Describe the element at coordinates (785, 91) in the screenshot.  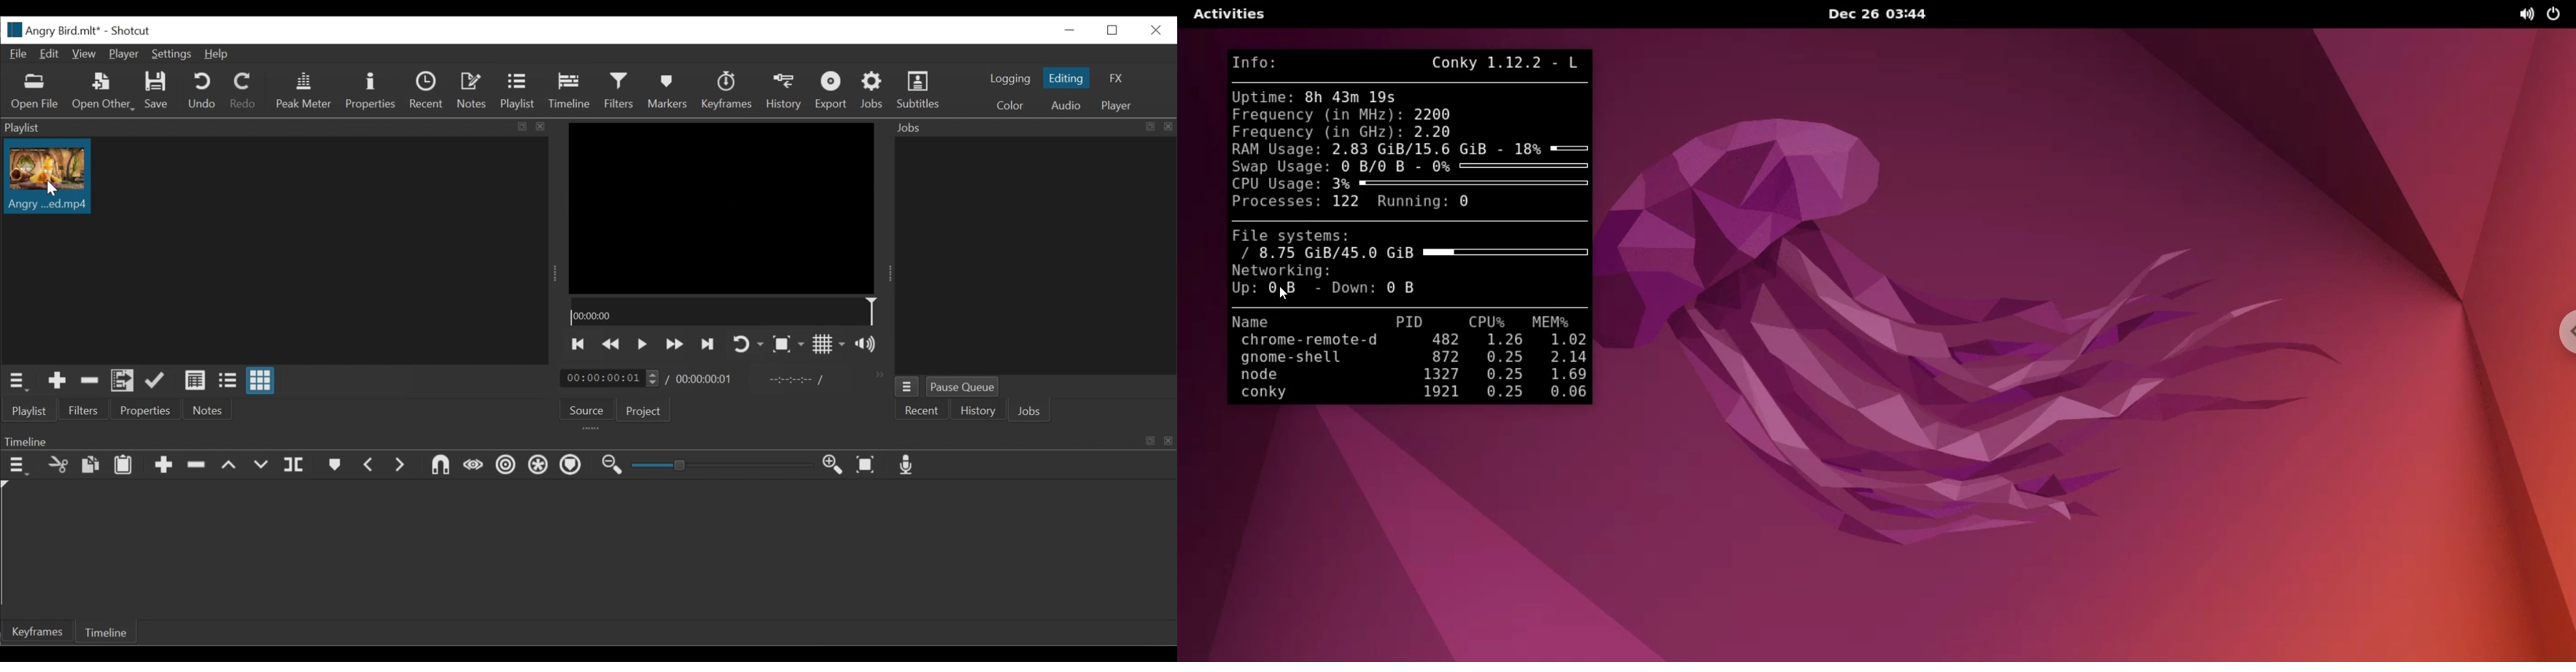
I see `History` at that location.